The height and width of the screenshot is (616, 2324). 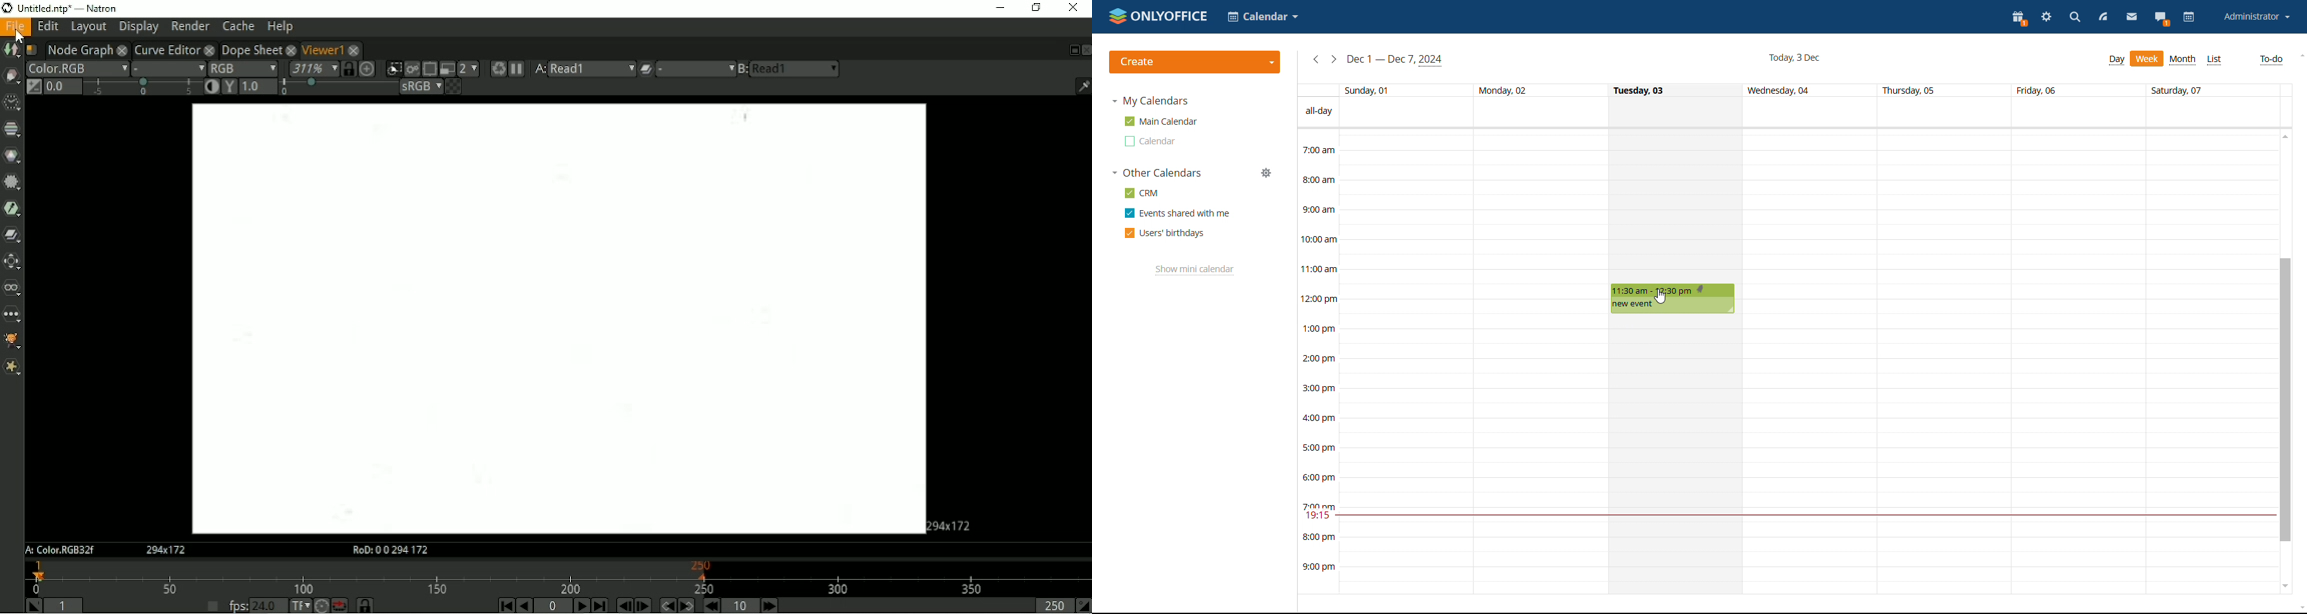 I want to click on Draw, so click(x=12, y=77).